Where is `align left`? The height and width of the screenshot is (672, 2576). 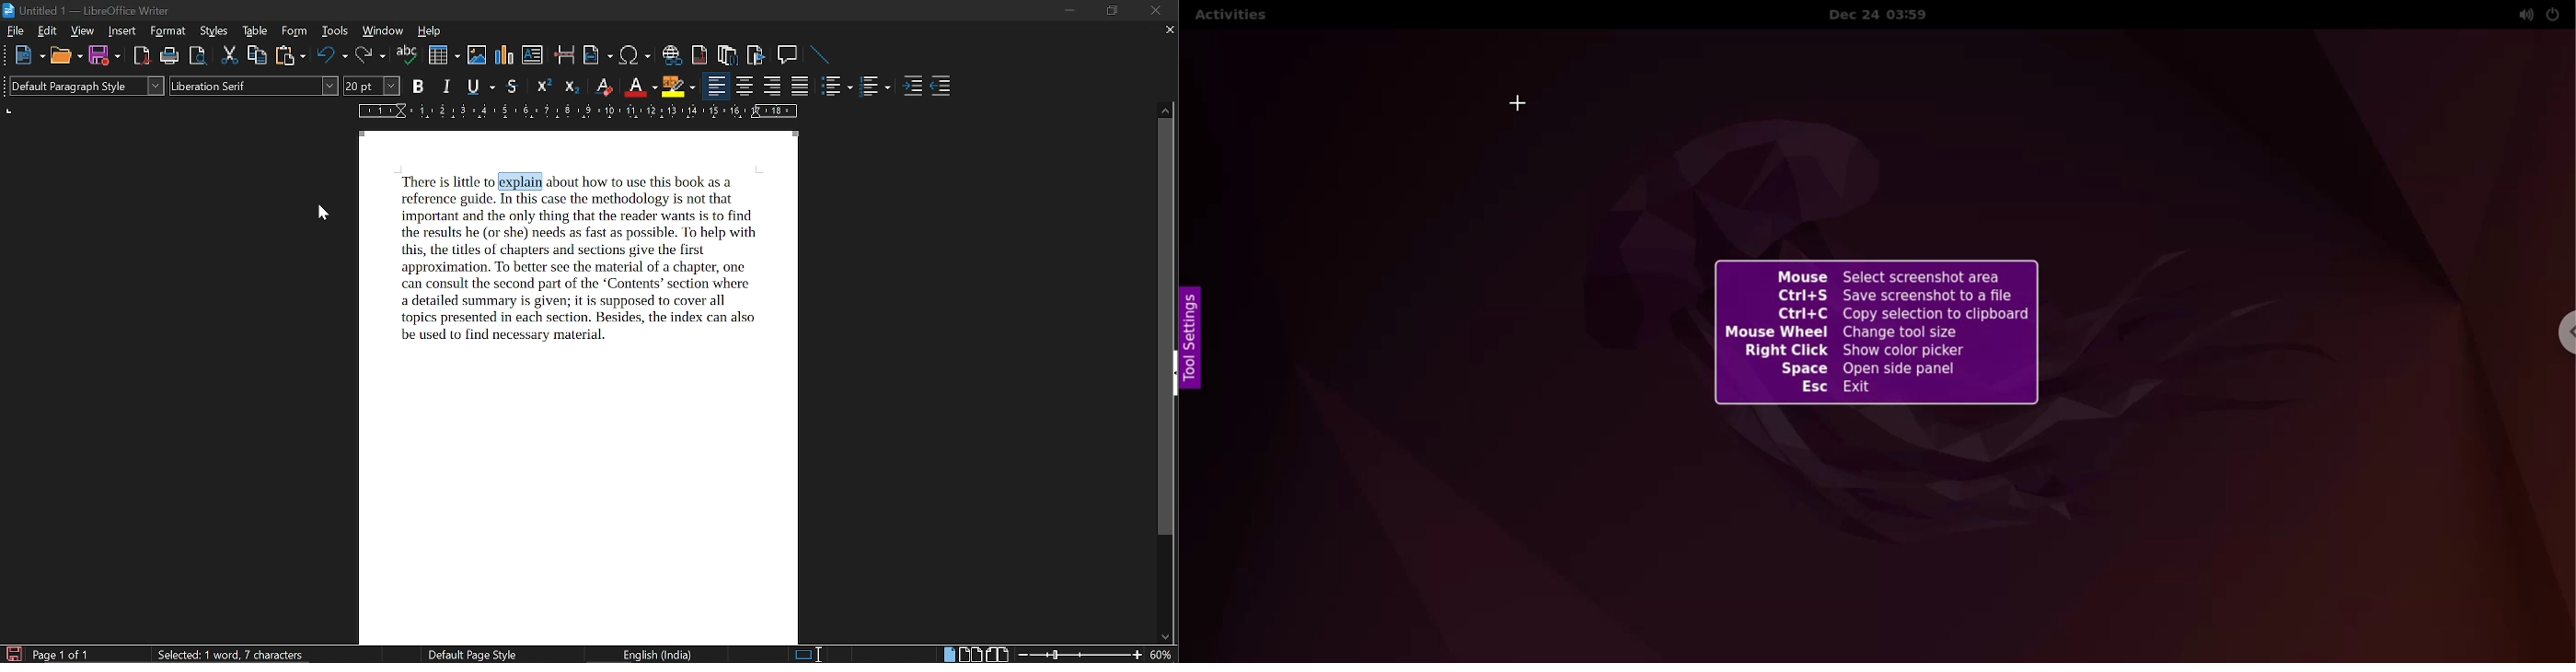
align left is located at coordinates (714, 86).